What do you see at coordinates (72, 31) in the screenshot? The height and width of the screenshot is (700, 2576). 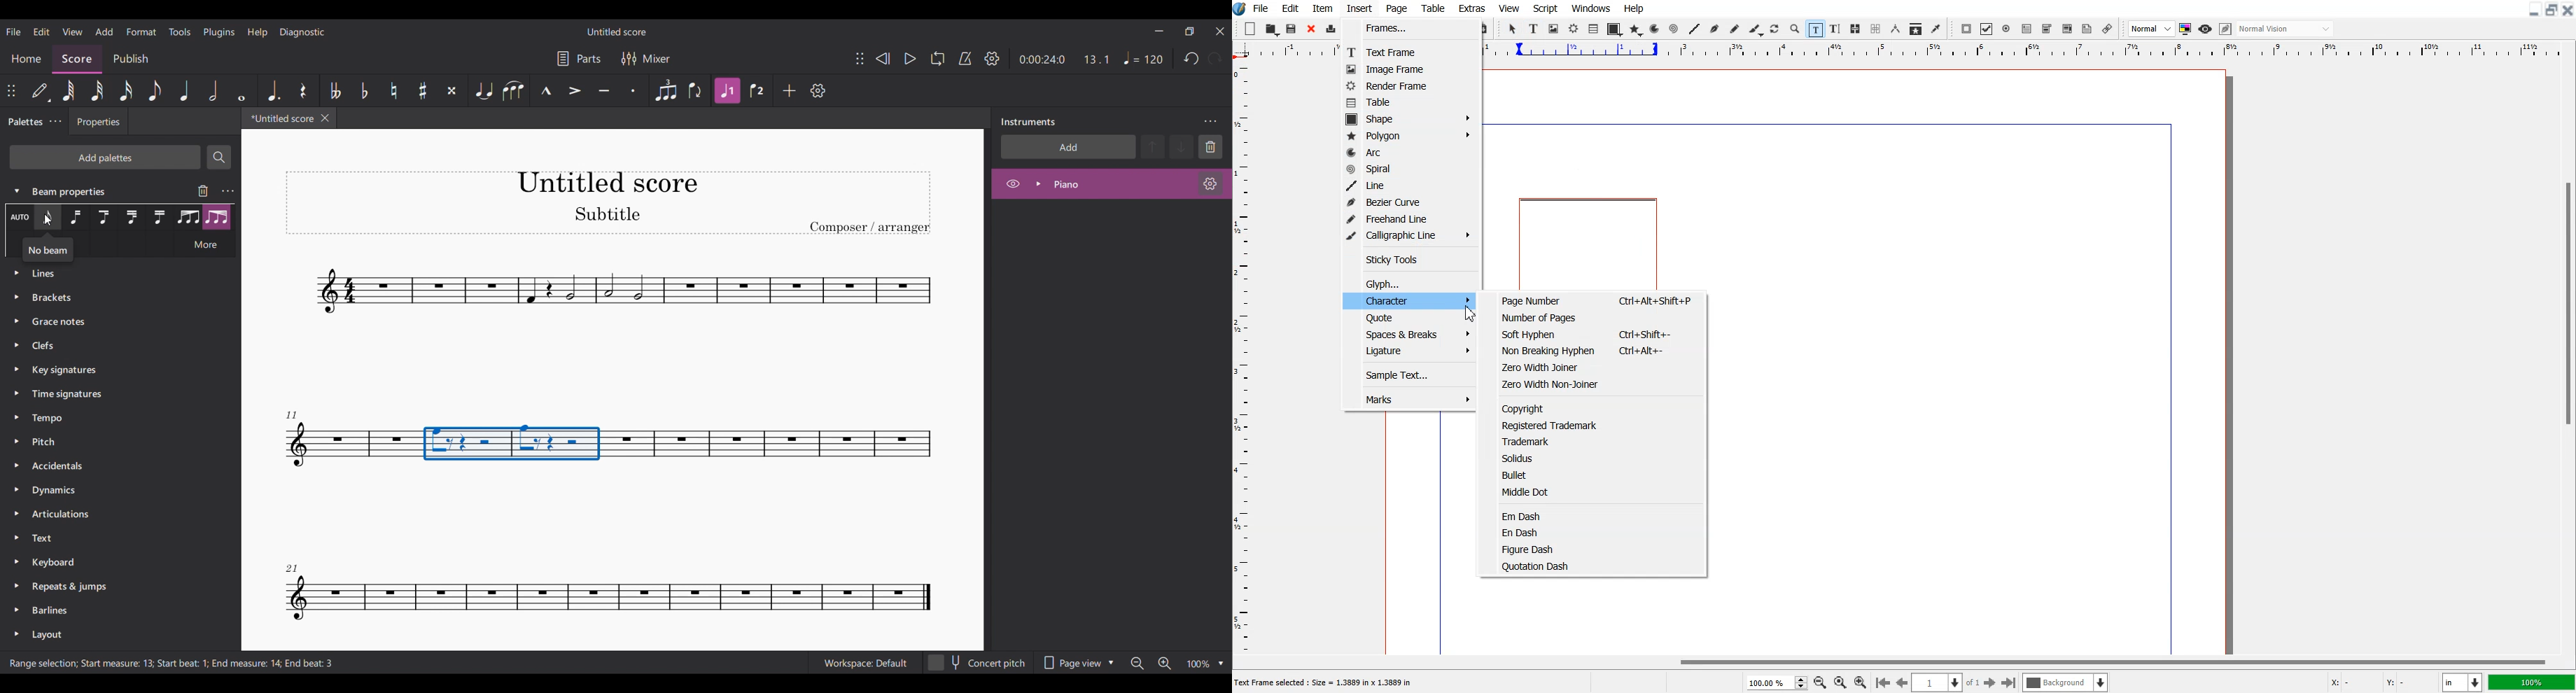 I see `View menu` at bounding box center [72, 31].